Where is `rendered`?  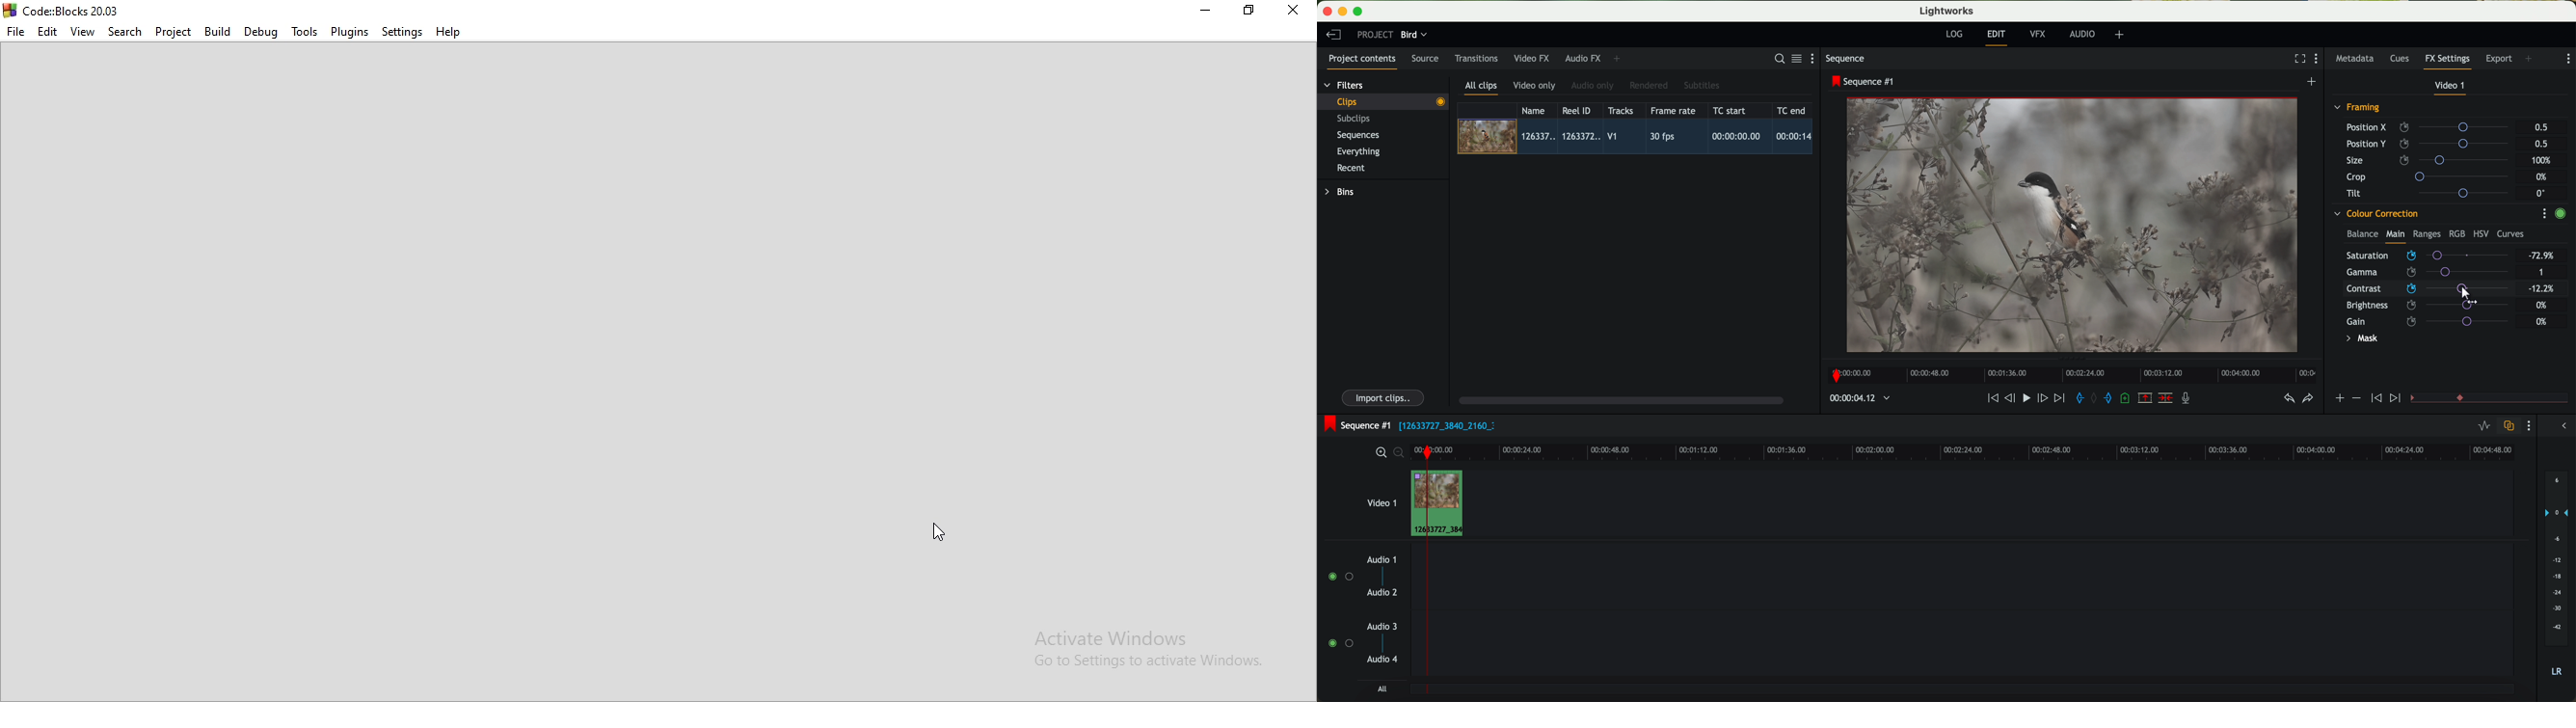
rendered is located at coordinates (1649, 86).